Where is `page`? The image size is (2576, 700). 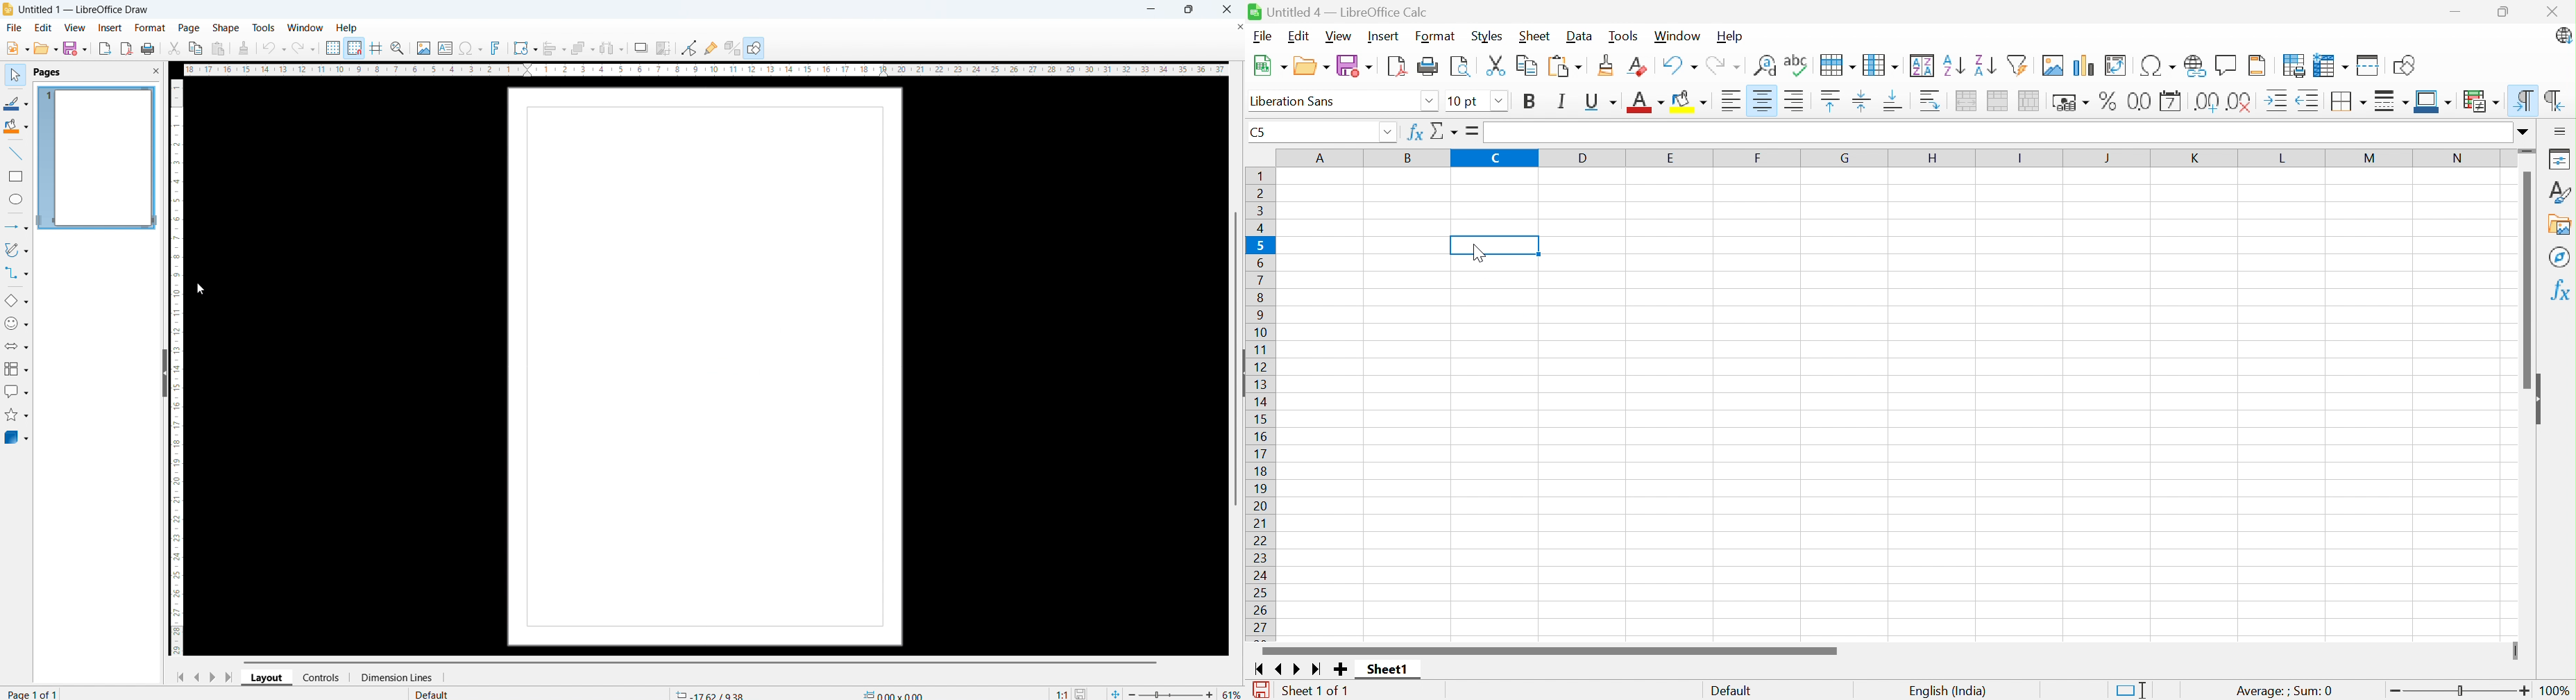 page is located at coordinates (189, 28).